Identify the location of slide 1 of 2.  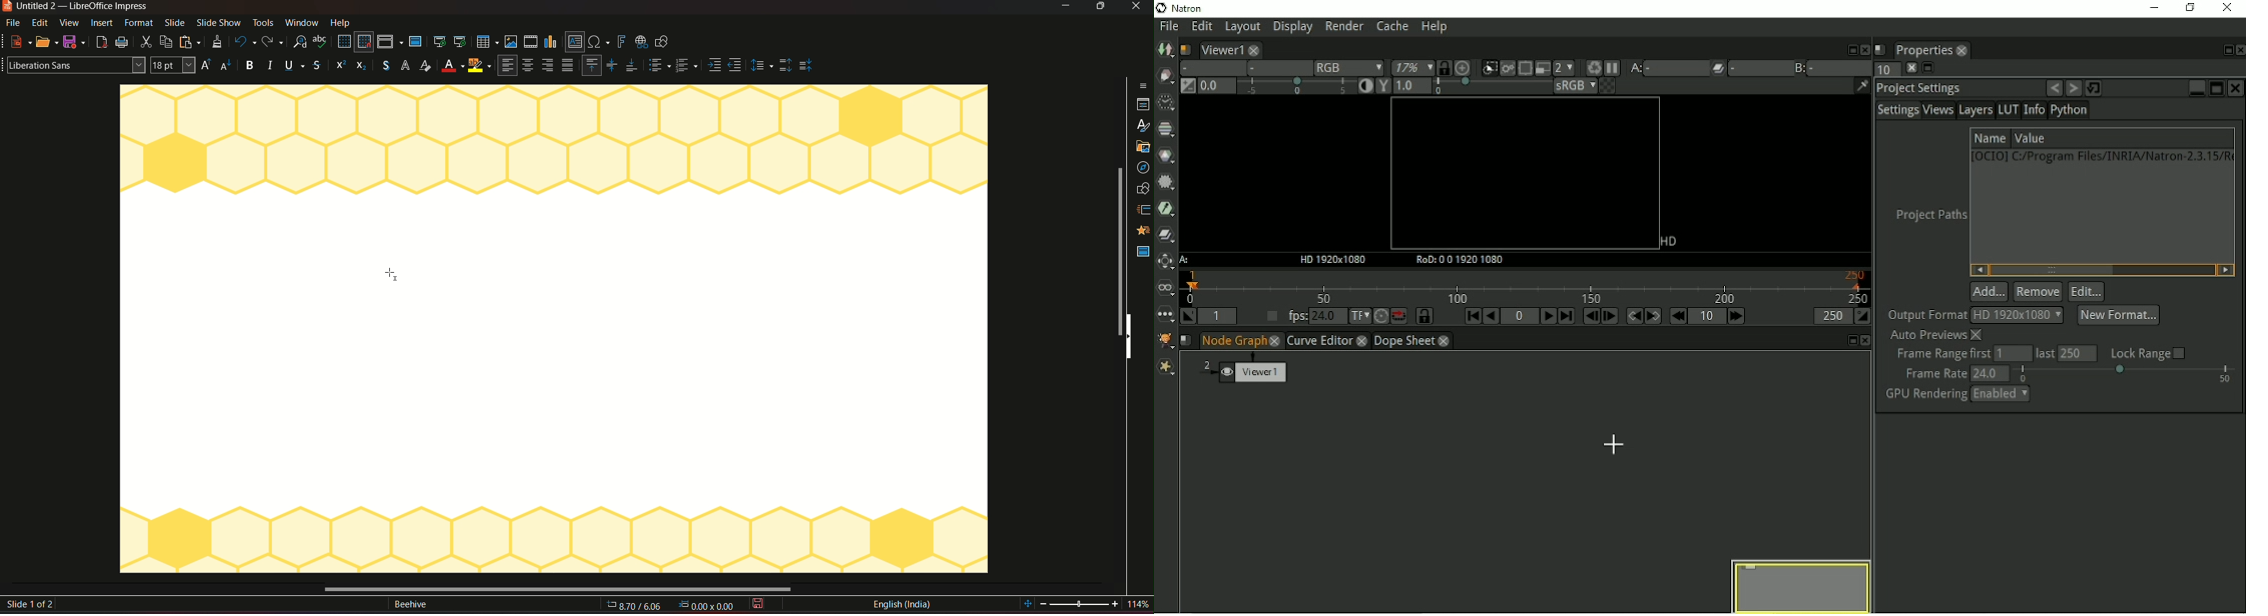
(33, 605).